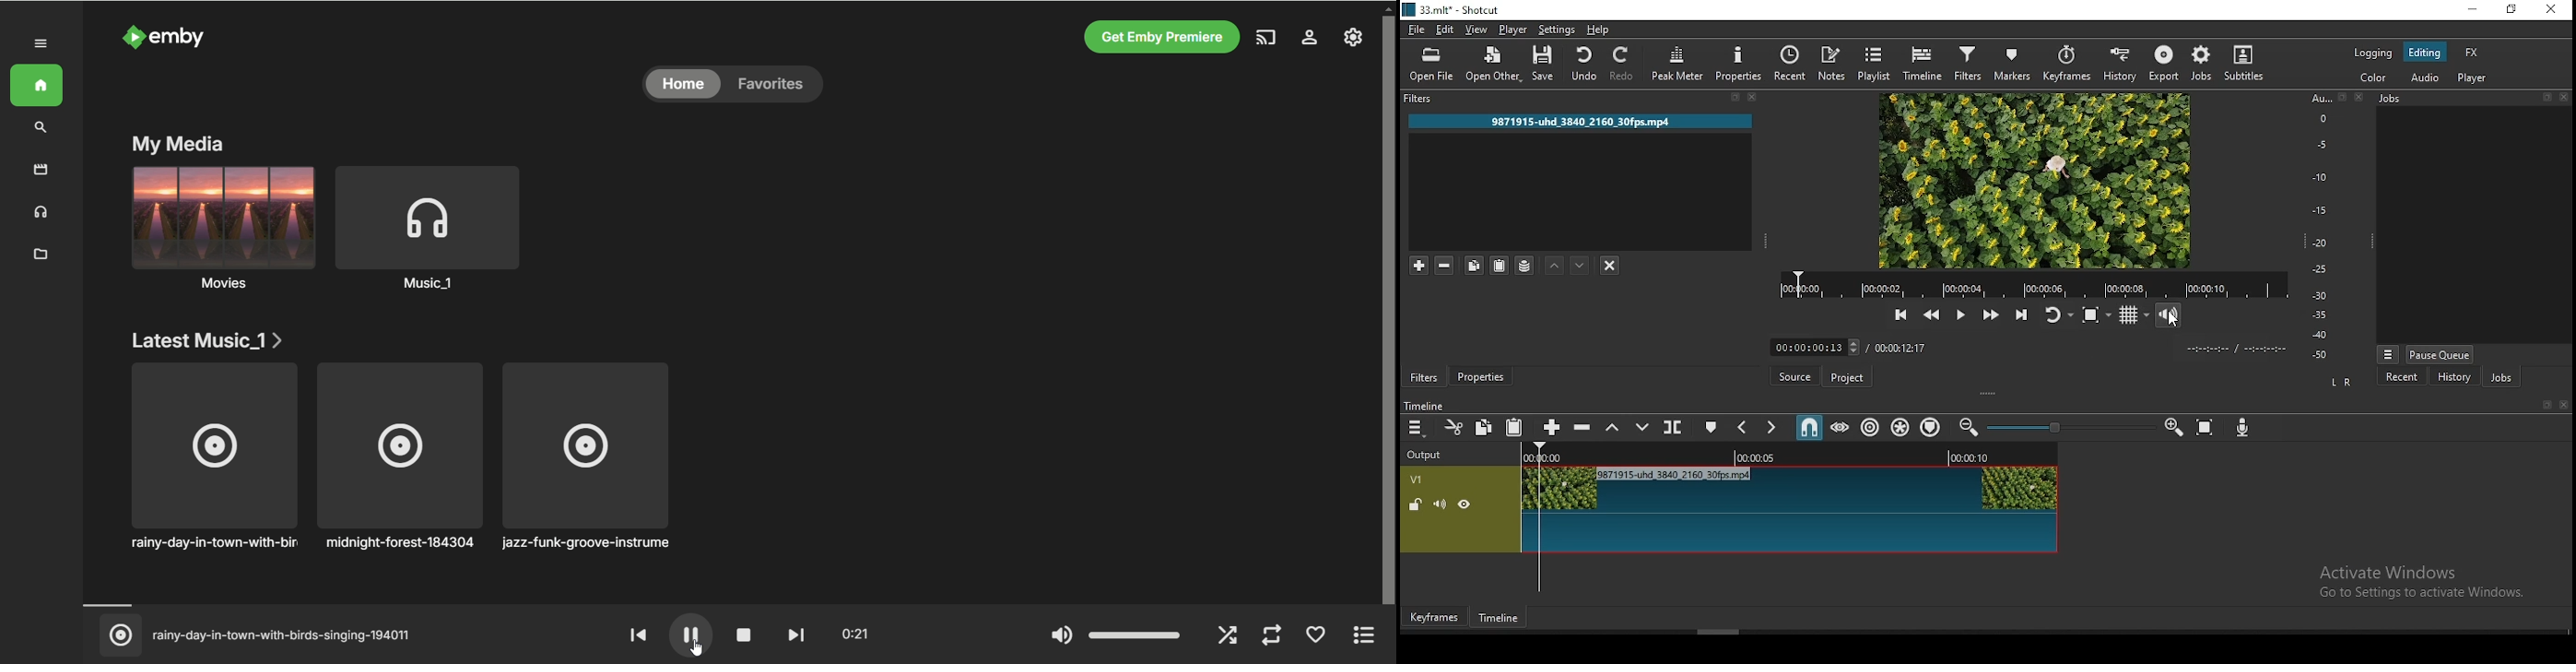  I want to click on save filter sets, so click(1526, 267).